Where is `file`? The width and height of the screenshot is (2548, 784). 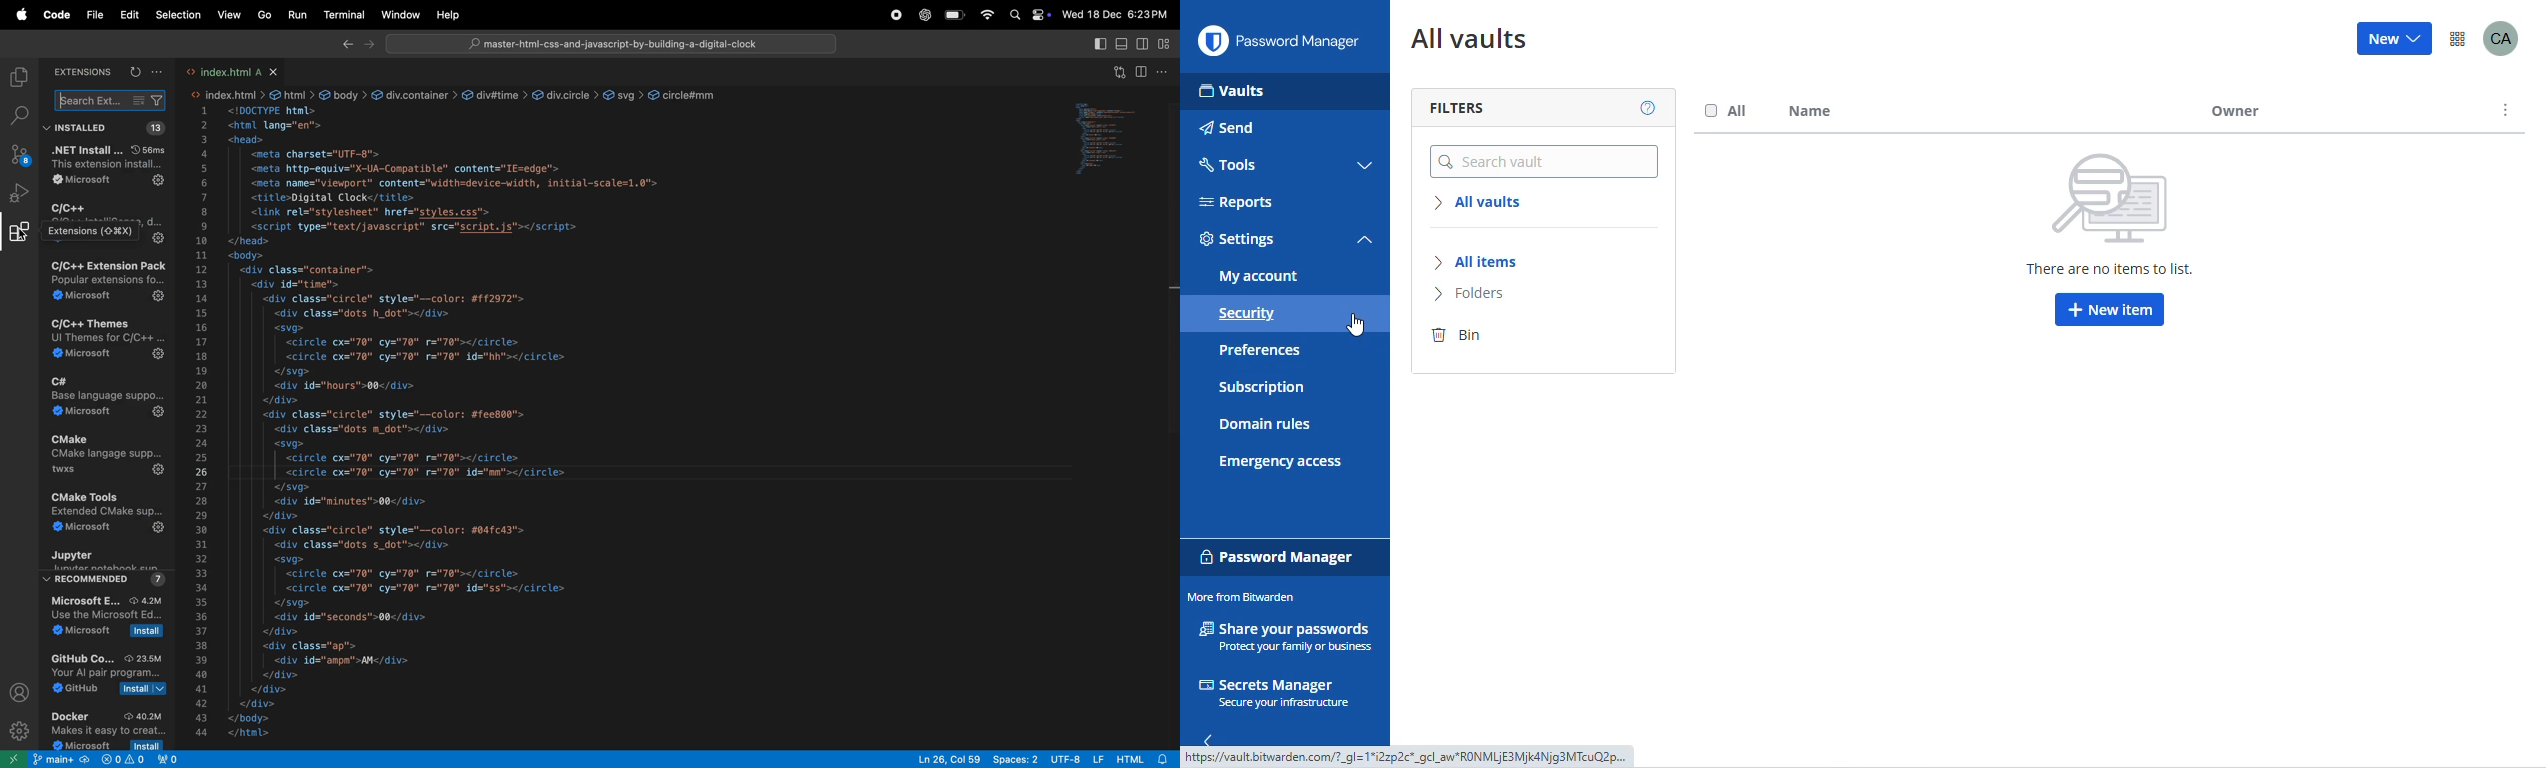 file is located at coordinates (96, 15).